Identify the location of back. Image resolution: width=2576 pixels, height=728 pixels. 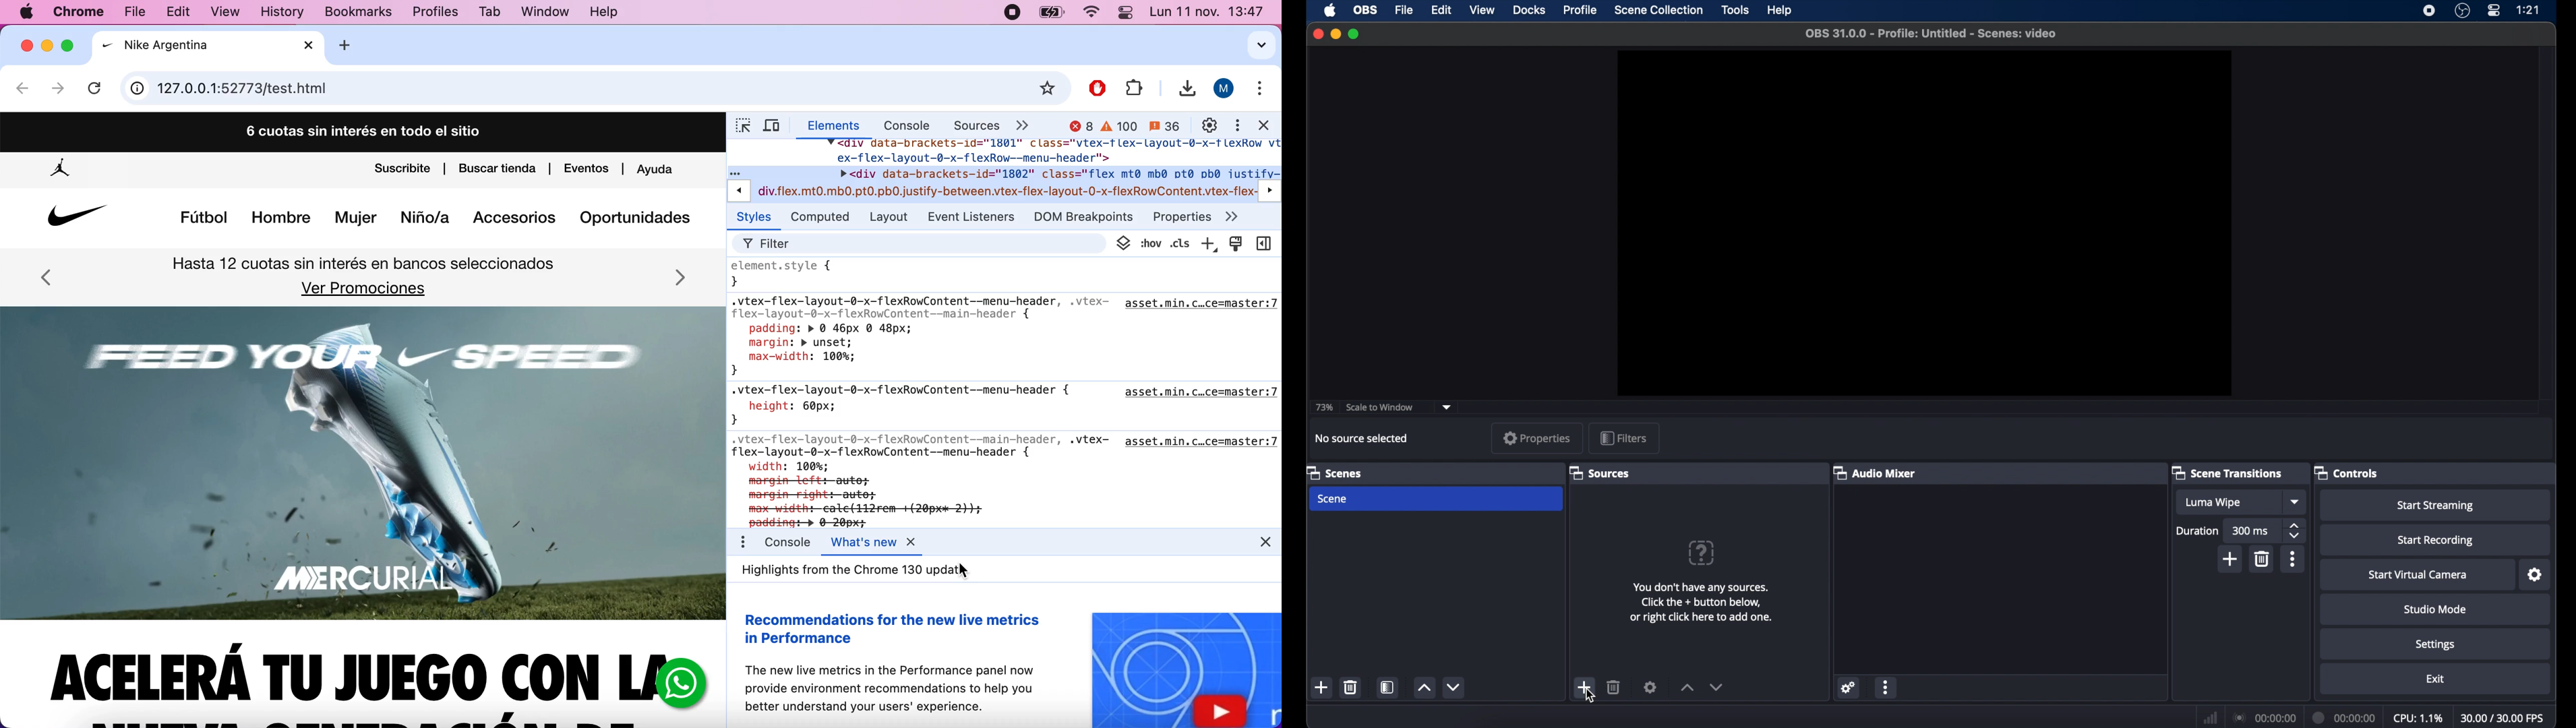
(23, 91).